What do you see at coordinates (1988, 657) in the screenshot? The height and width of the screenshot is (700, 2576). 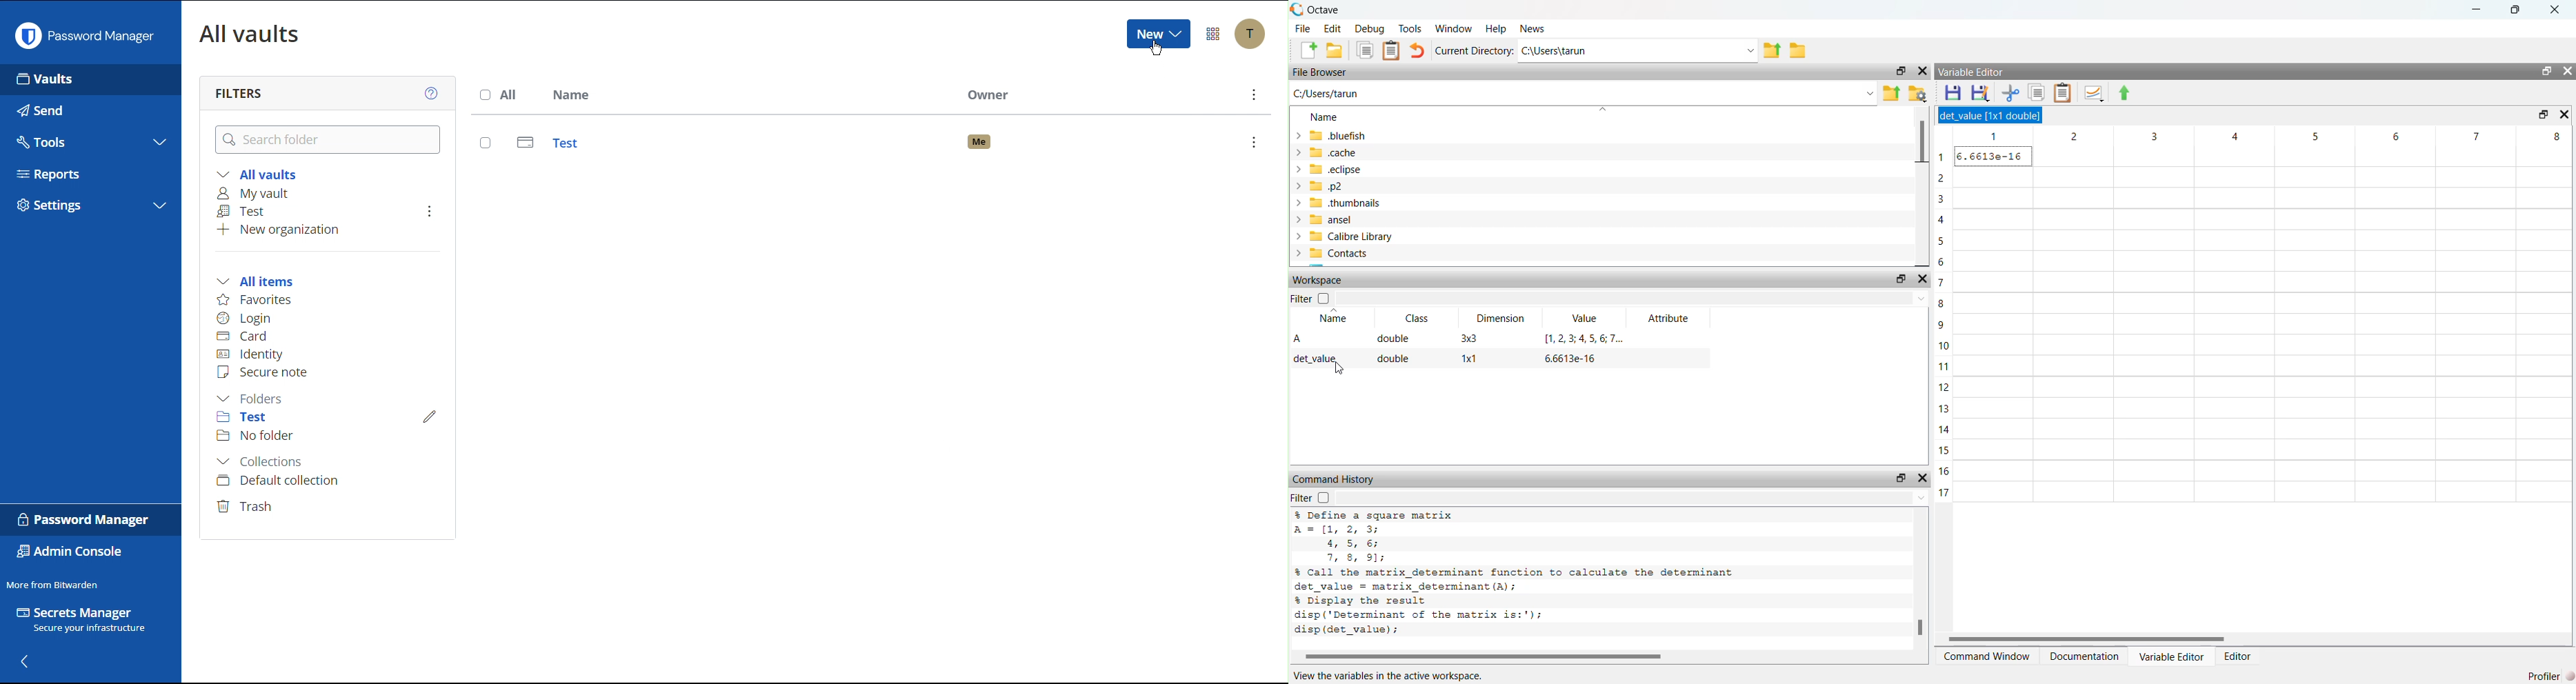 I see ` Command Window` at bounding box center [1988, 657].